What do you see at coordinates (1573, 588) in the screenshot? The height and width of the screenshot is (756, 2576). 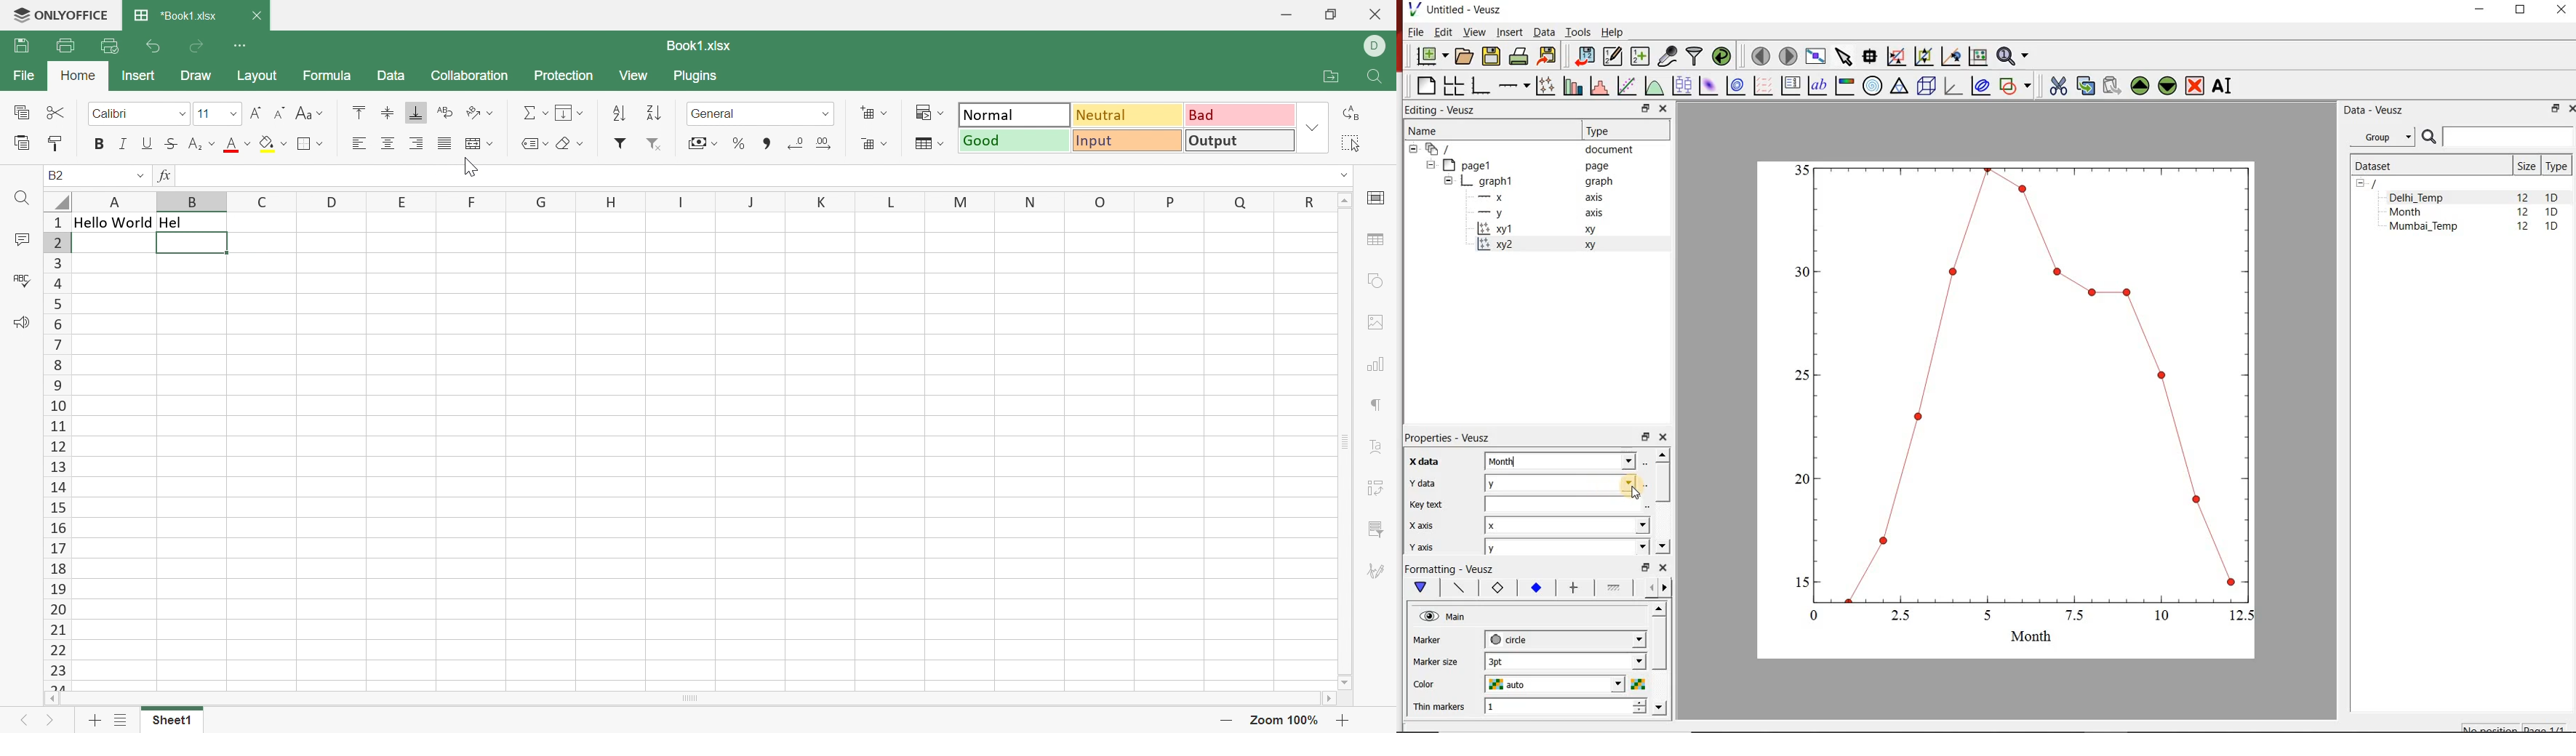 I see `major ticks` at bounding box center [1573, 588].